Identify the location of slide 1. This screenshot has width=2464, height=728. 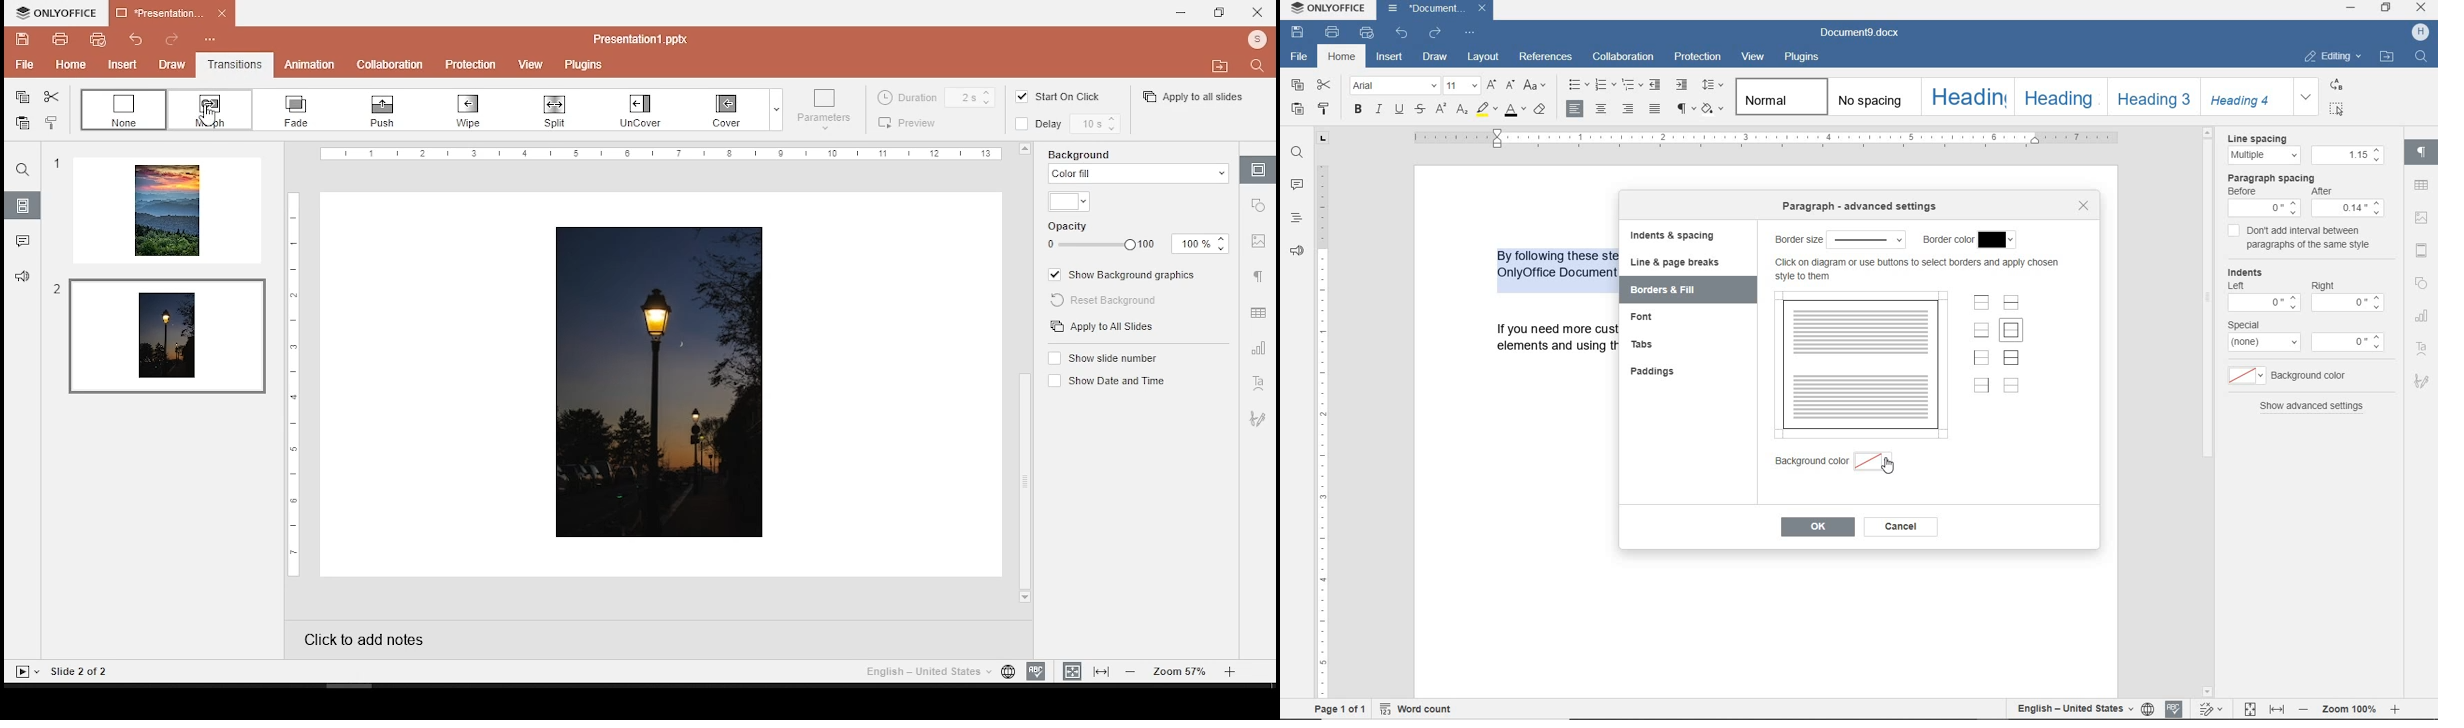
(167, 211).